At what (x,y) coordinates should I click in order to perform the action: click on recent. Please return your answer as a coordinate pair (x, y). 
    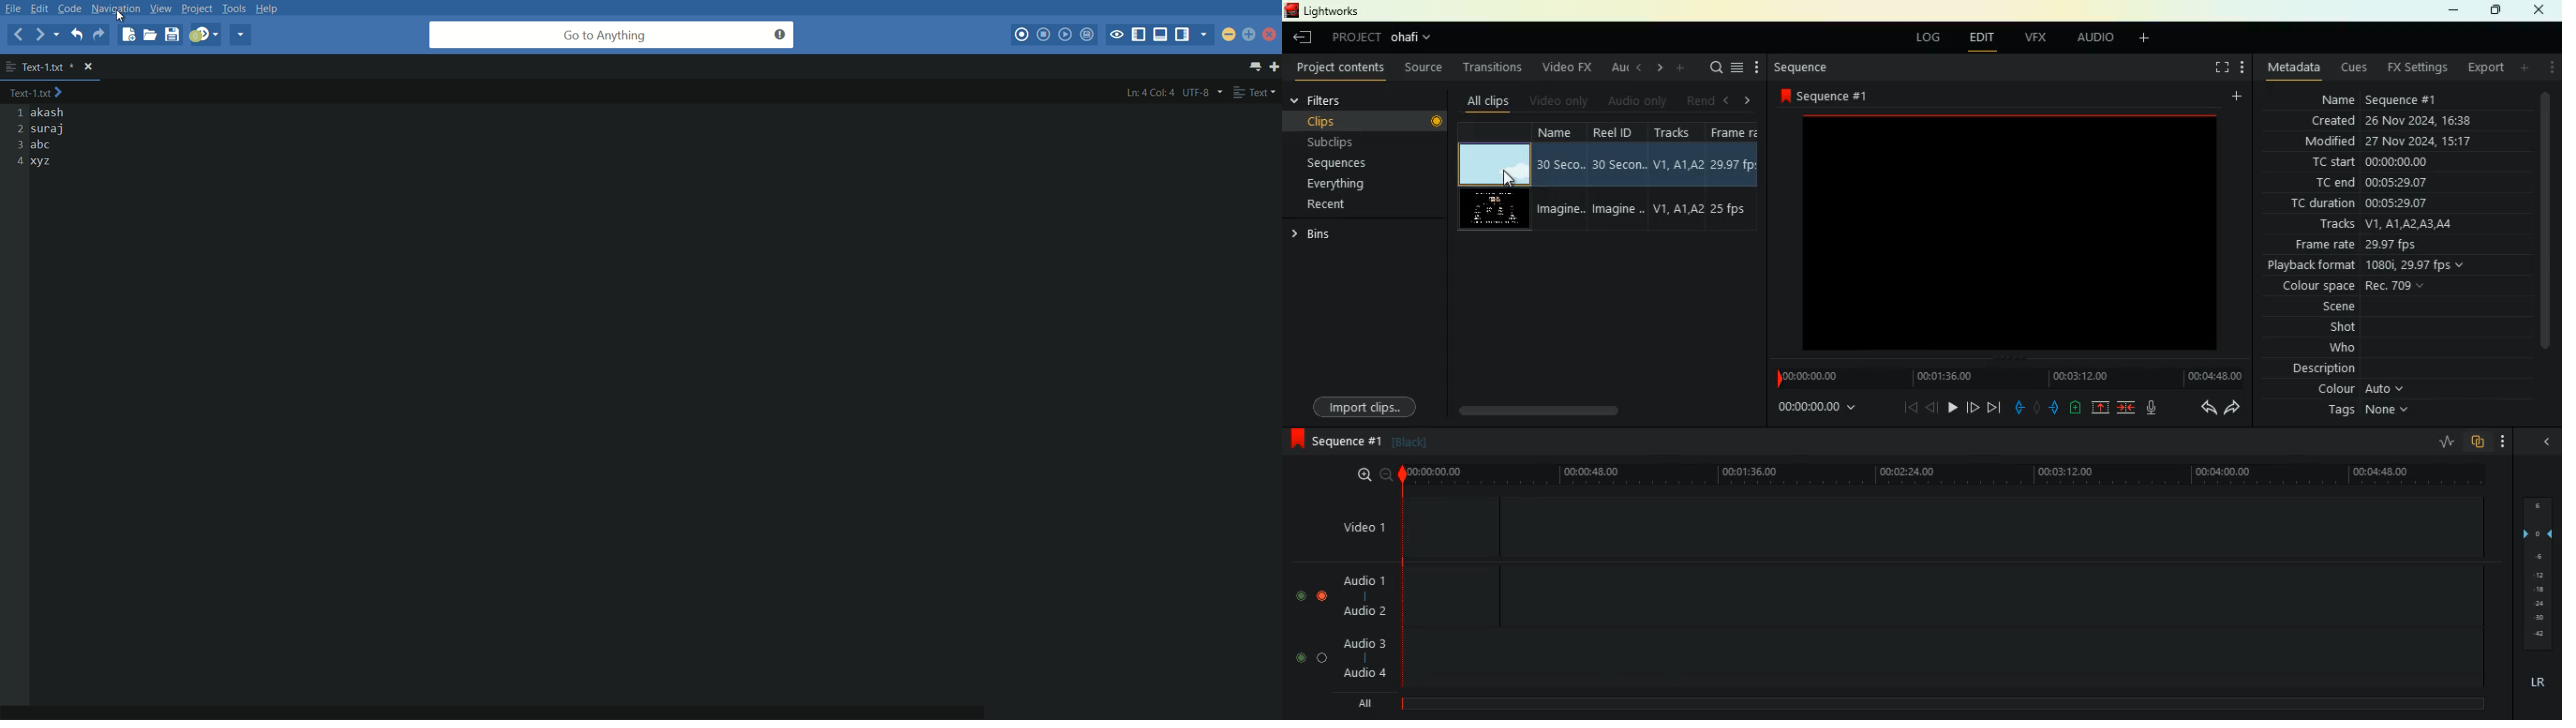
    Looking at the image, I should click on (1343, 204).